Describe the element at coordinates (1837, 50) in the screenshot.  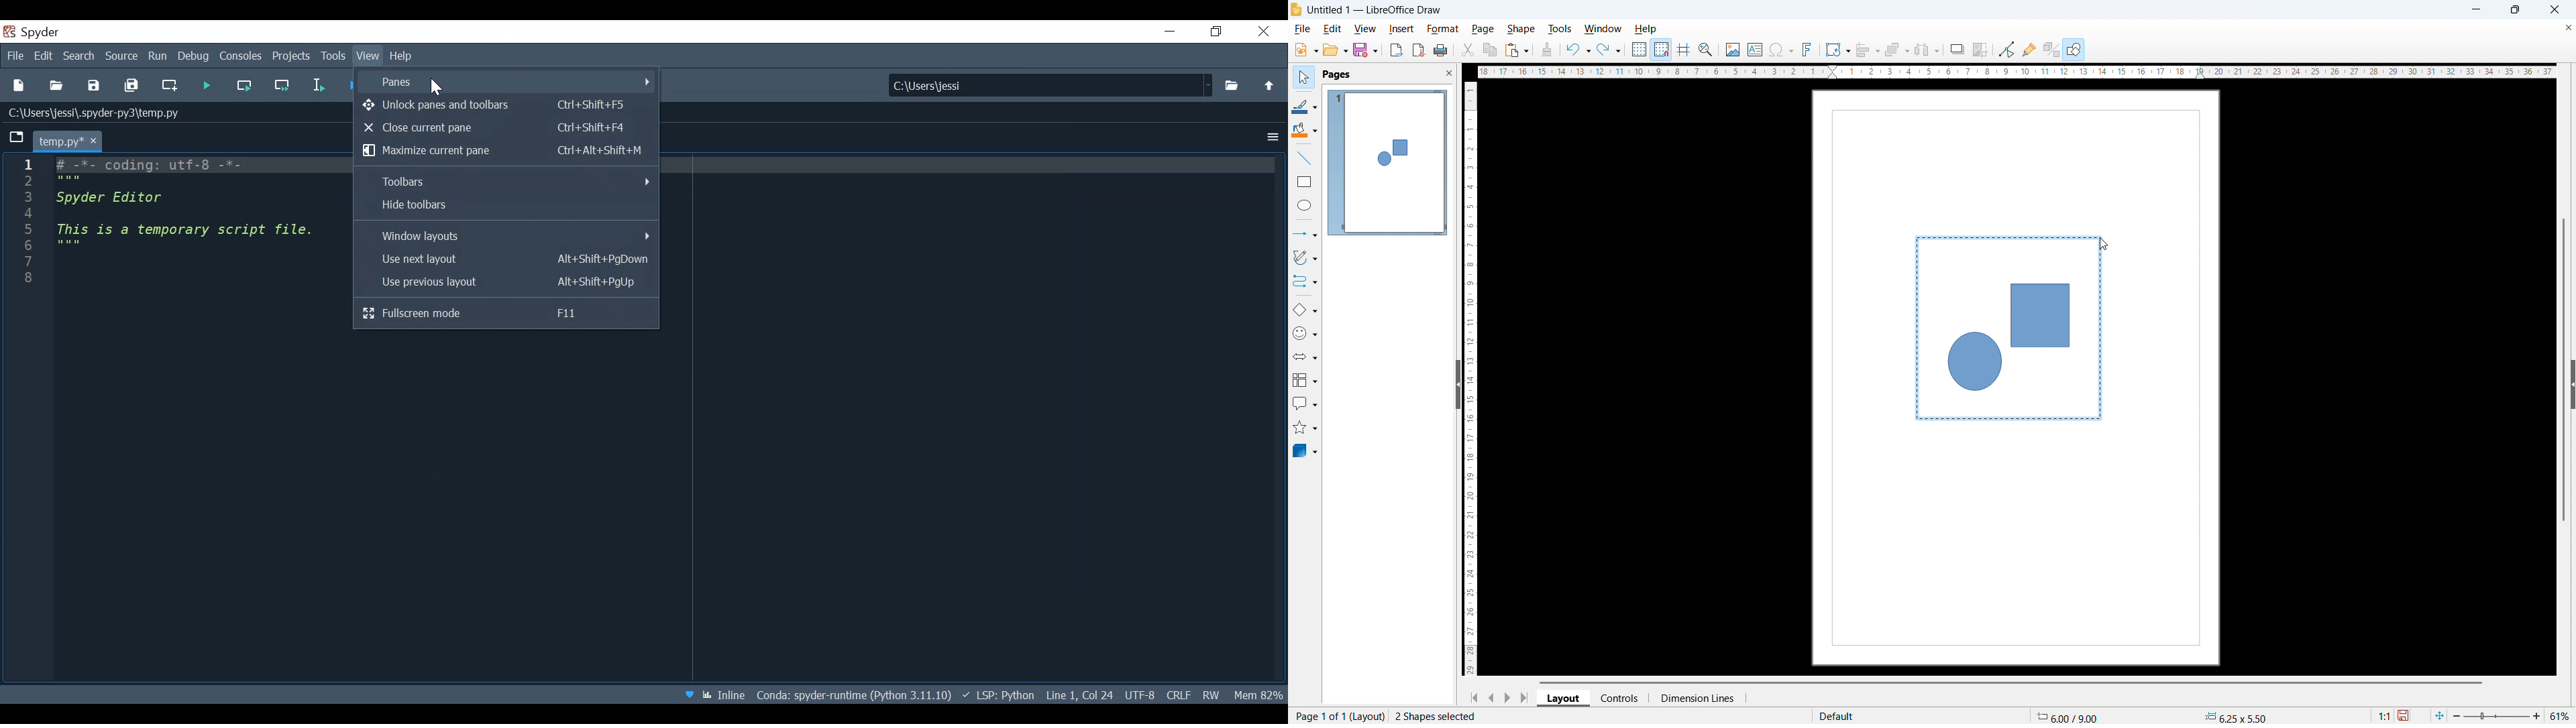
I see `transformation` at that location.